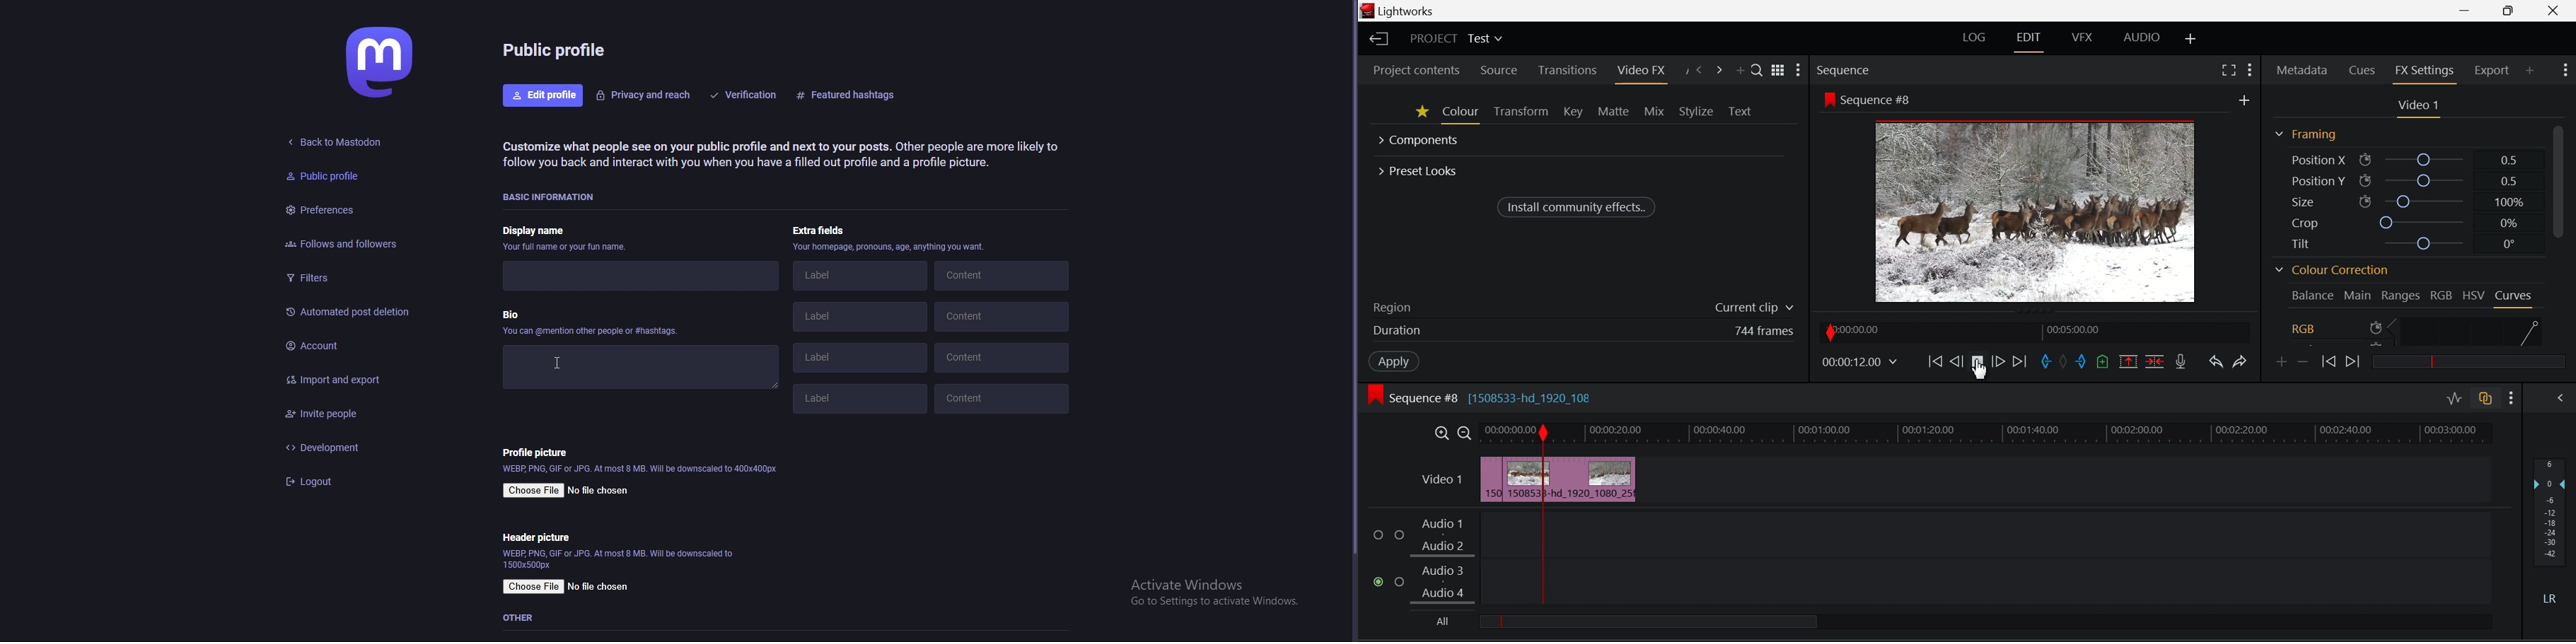 The image size is (2576, 644). I want to click on choose file, so click(535, 587).